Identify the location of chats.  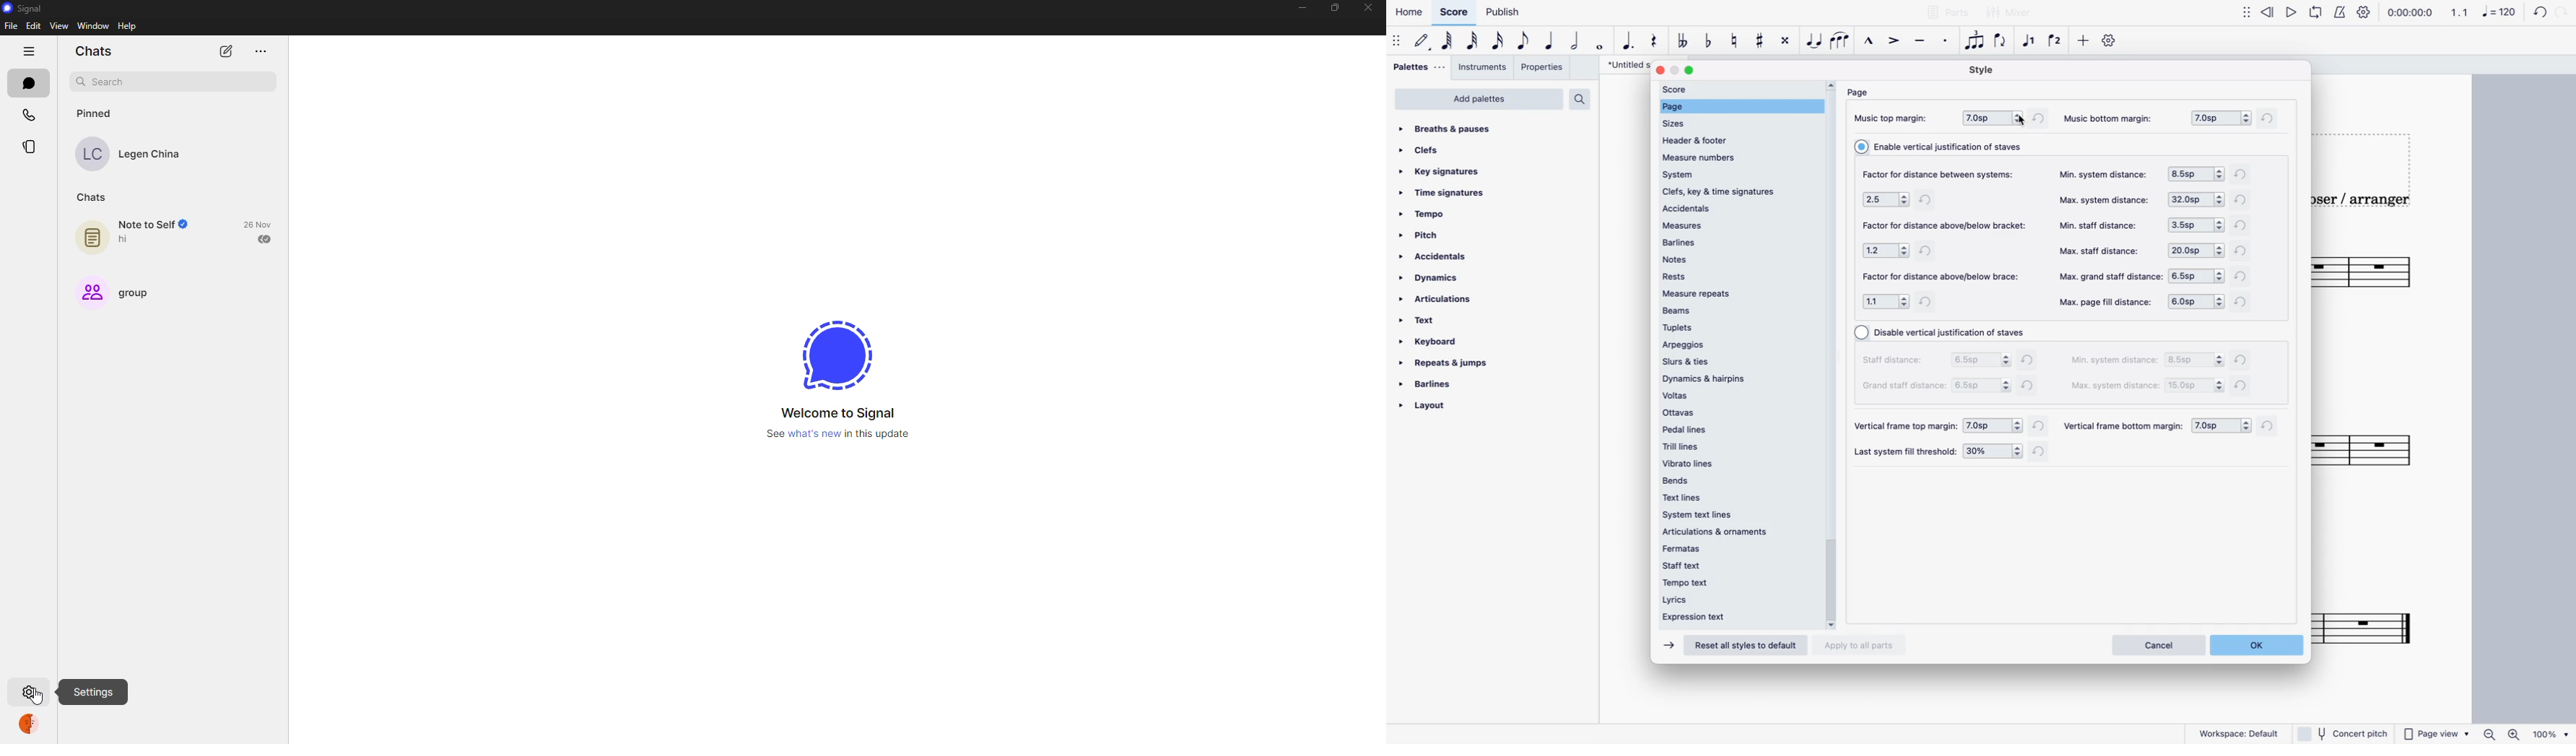
(91, 196).